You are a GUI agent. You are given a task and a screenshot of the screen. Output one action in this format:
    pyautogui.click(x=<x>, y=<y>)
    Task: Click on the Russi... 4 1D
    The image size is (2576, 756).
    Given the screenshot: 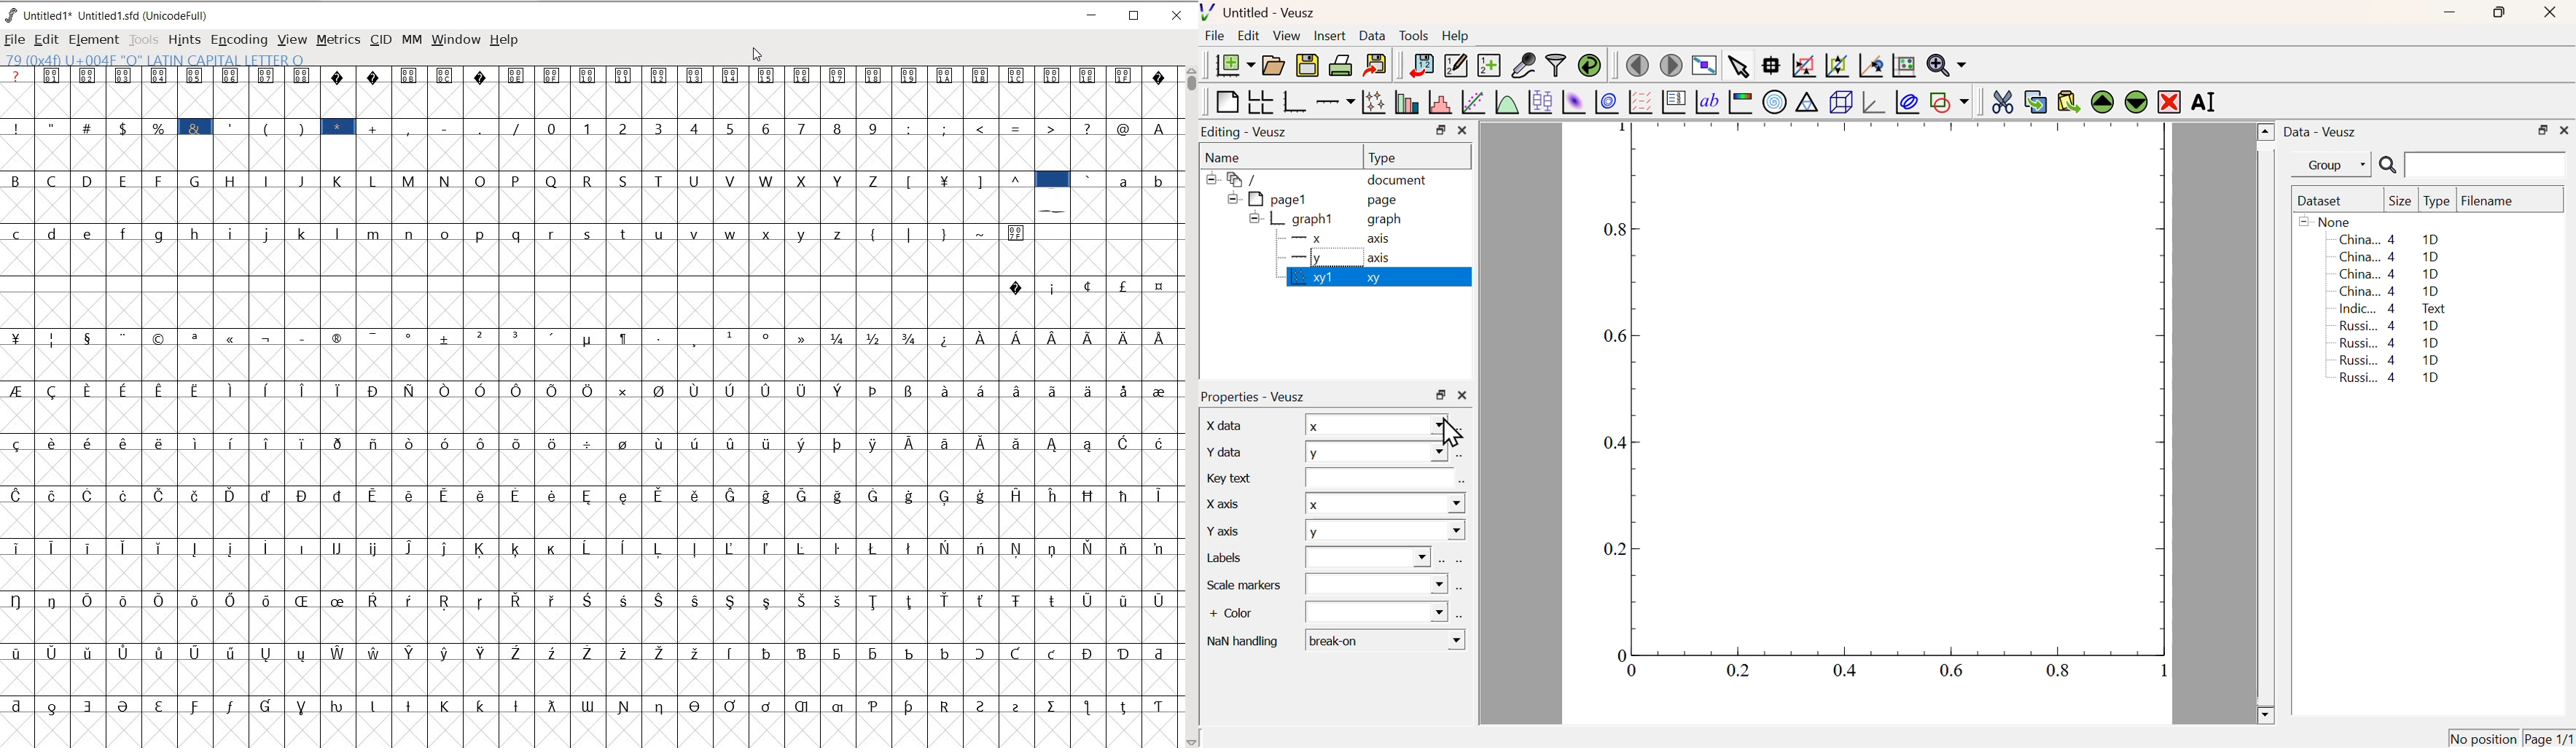 What is the action you would take?
    pyautogui.click(x=2387, y=360)
    